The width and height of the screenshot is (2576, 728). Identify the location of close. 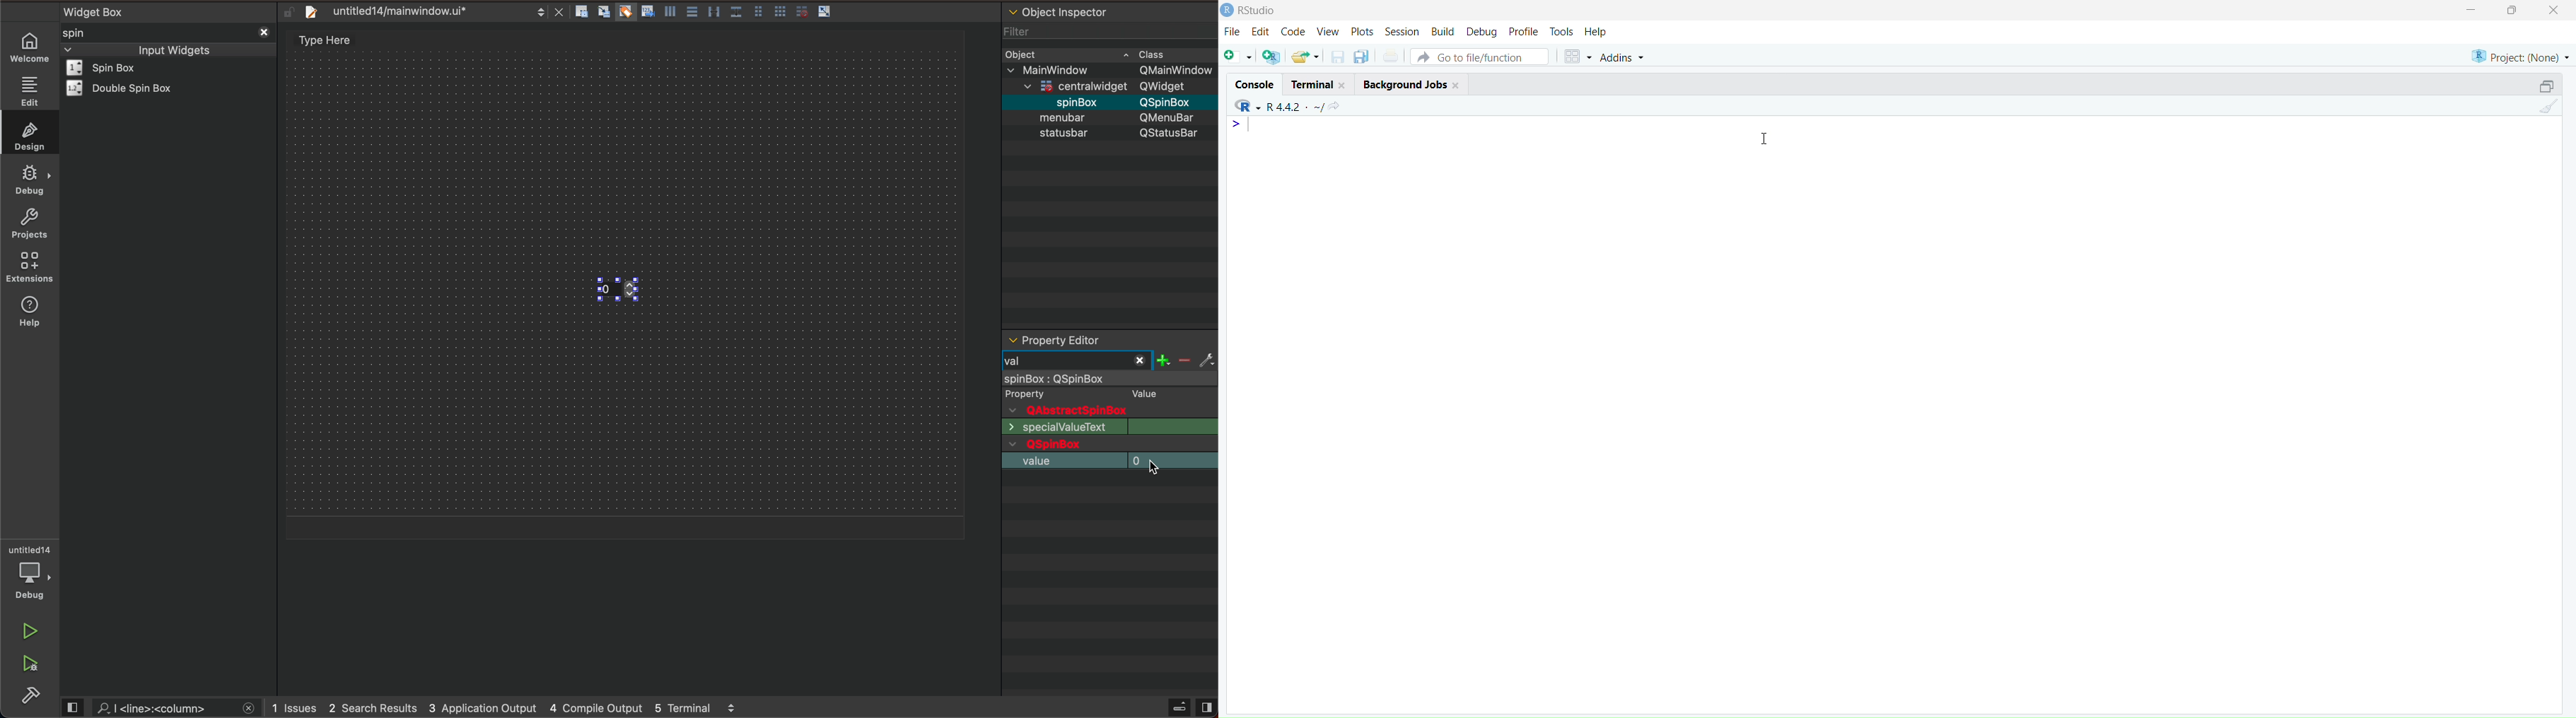
(263, 31).